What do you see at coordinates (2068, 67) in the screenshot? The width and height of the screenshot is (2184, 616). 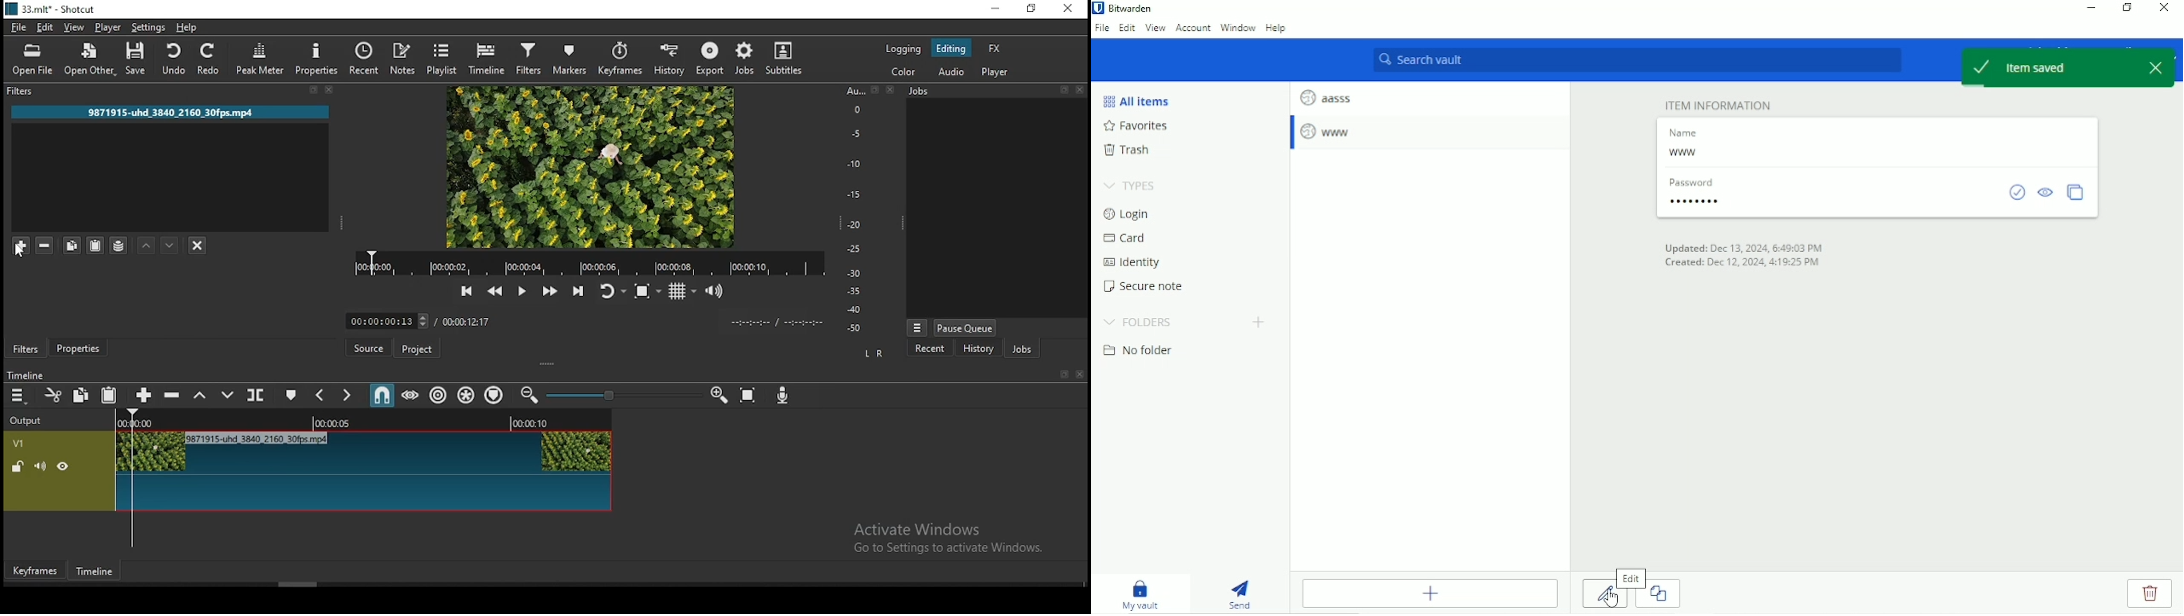 I see `Item saved` at bounding box center [2068, 67].